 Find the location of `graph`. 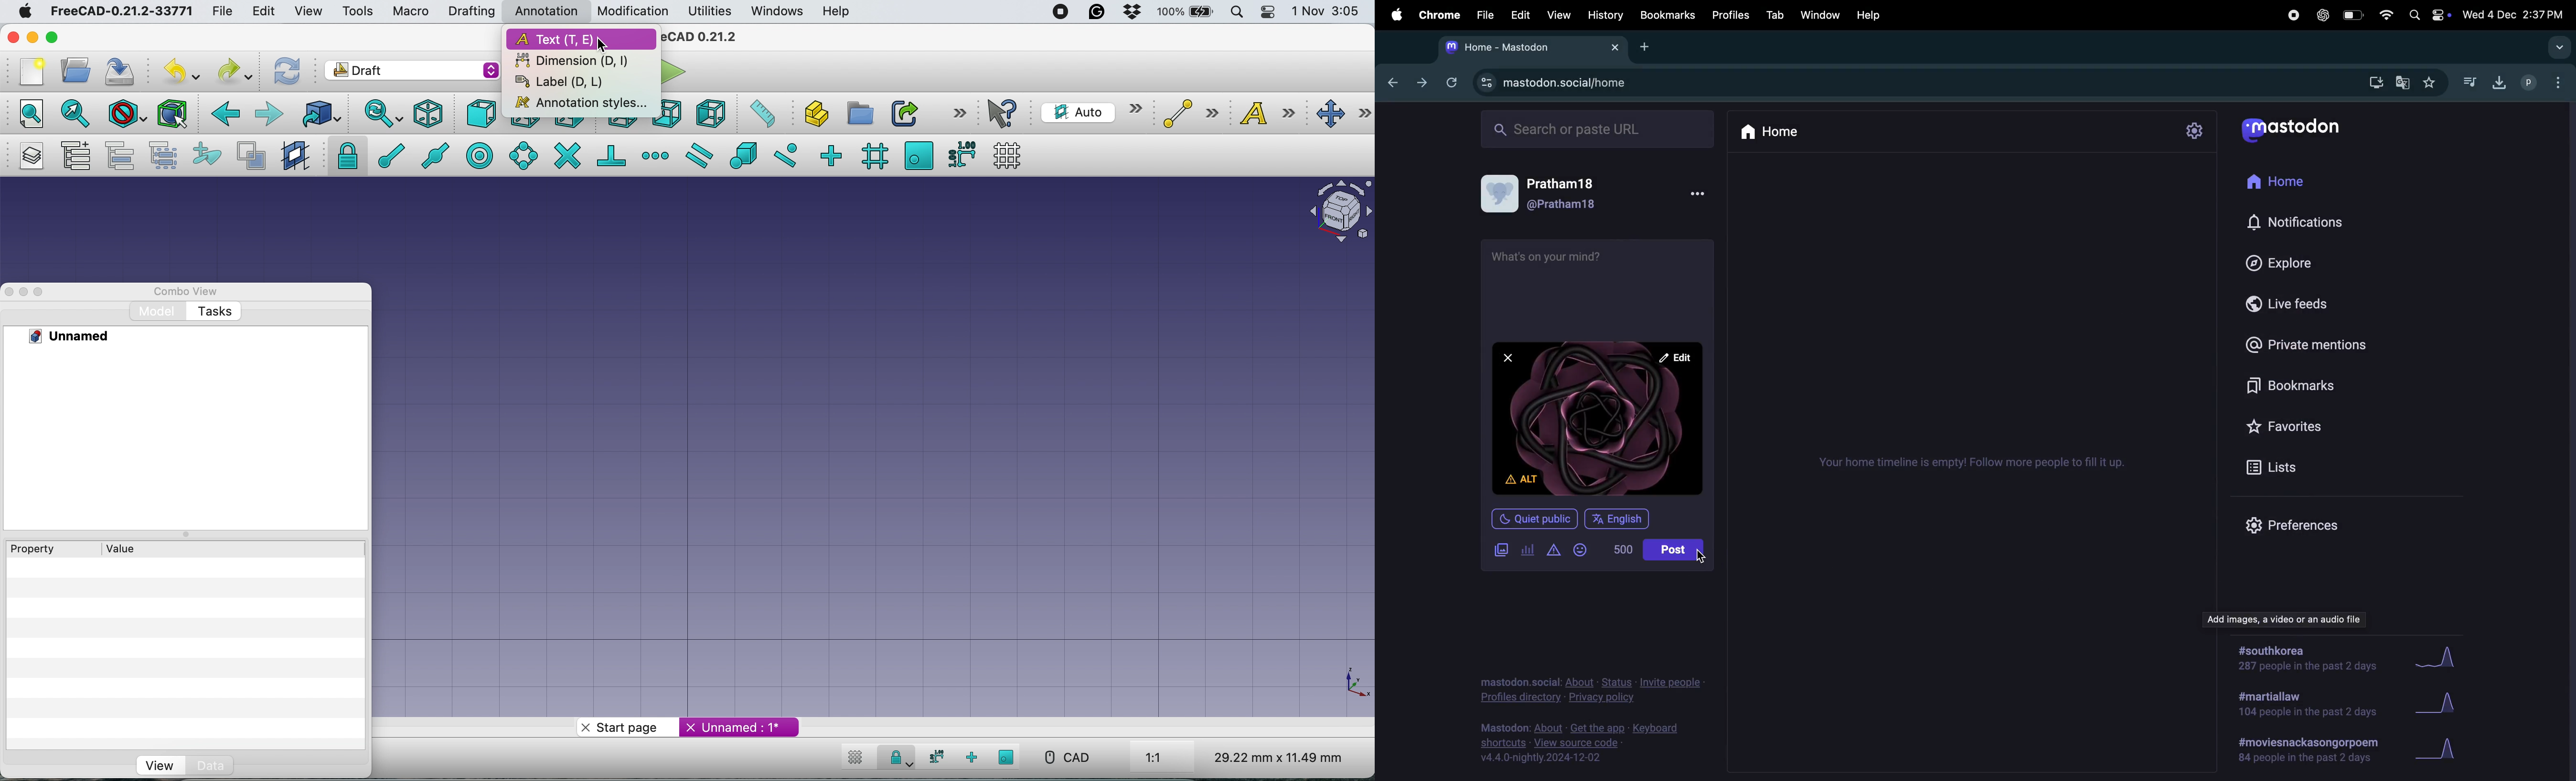

graph is located at coordinates (2436, 657).